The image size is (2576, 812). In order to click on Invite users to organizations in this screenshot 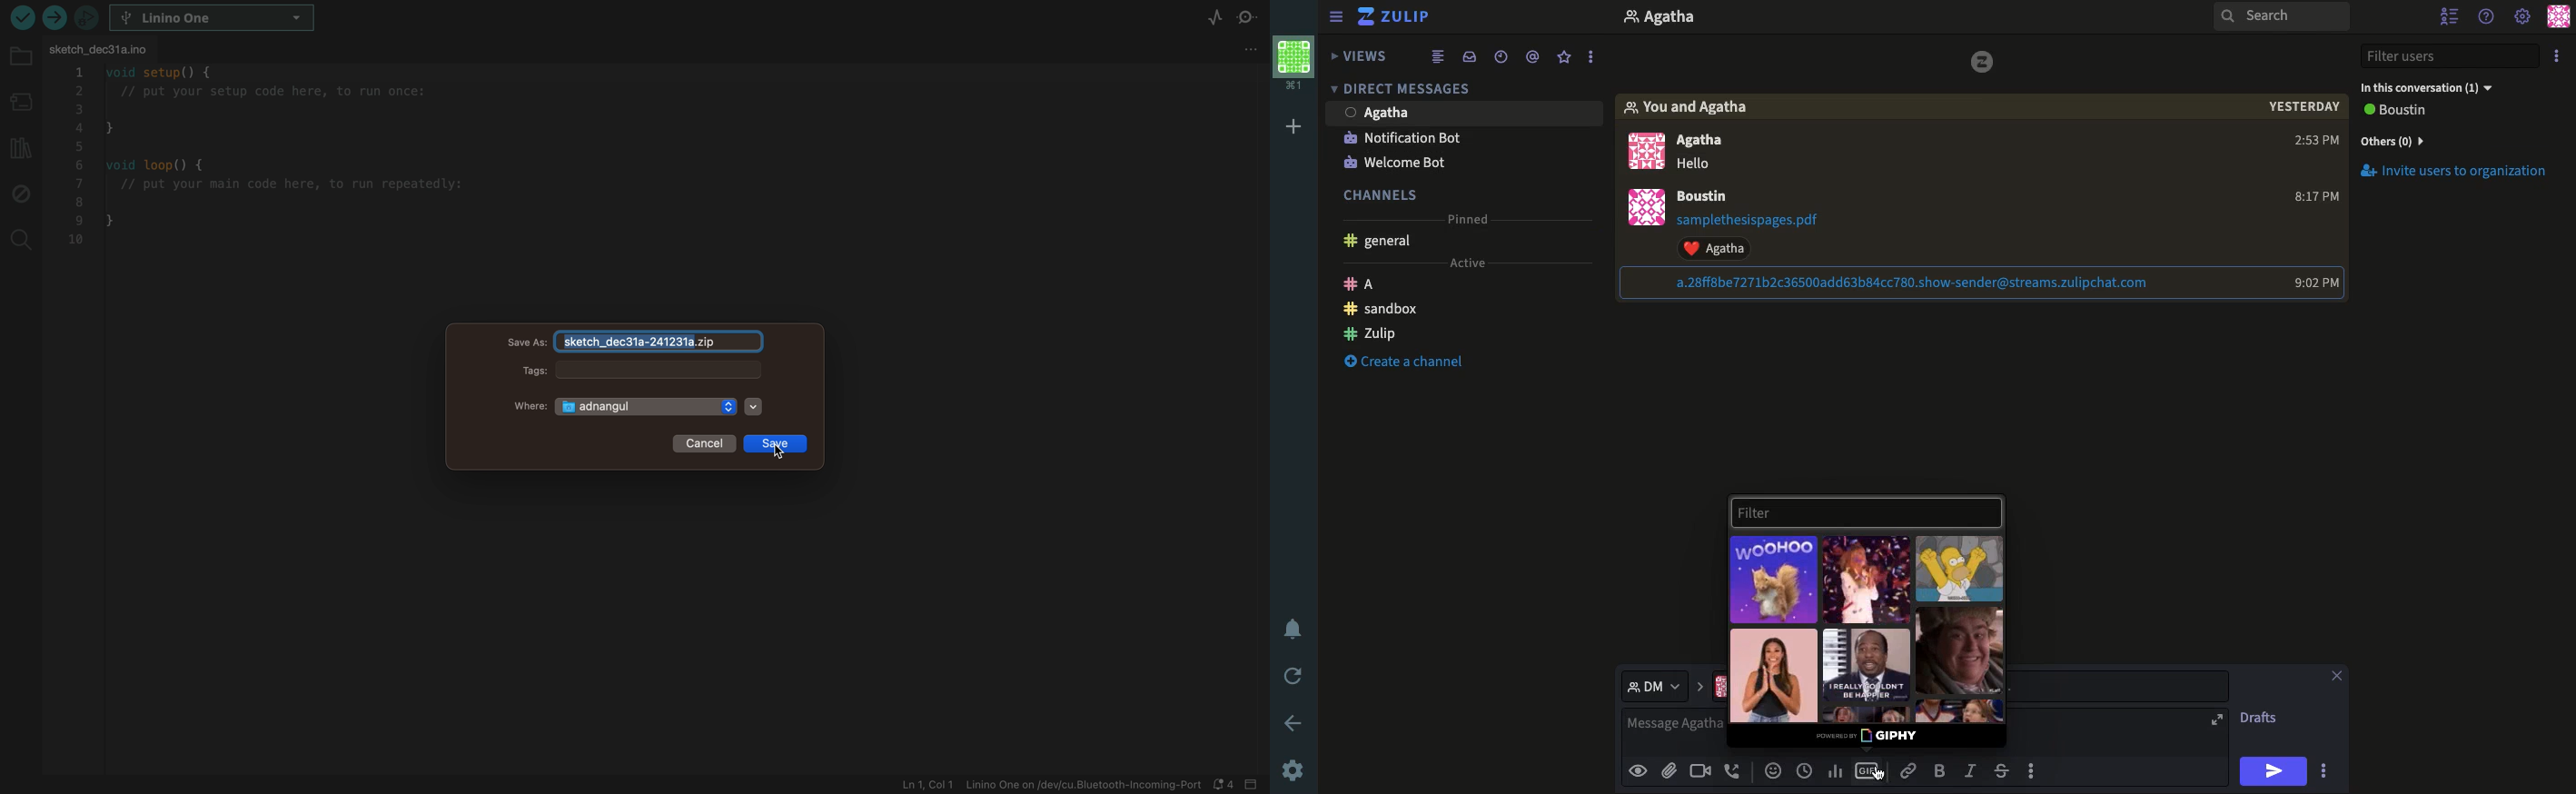, I will do `click(2460, 174)`.